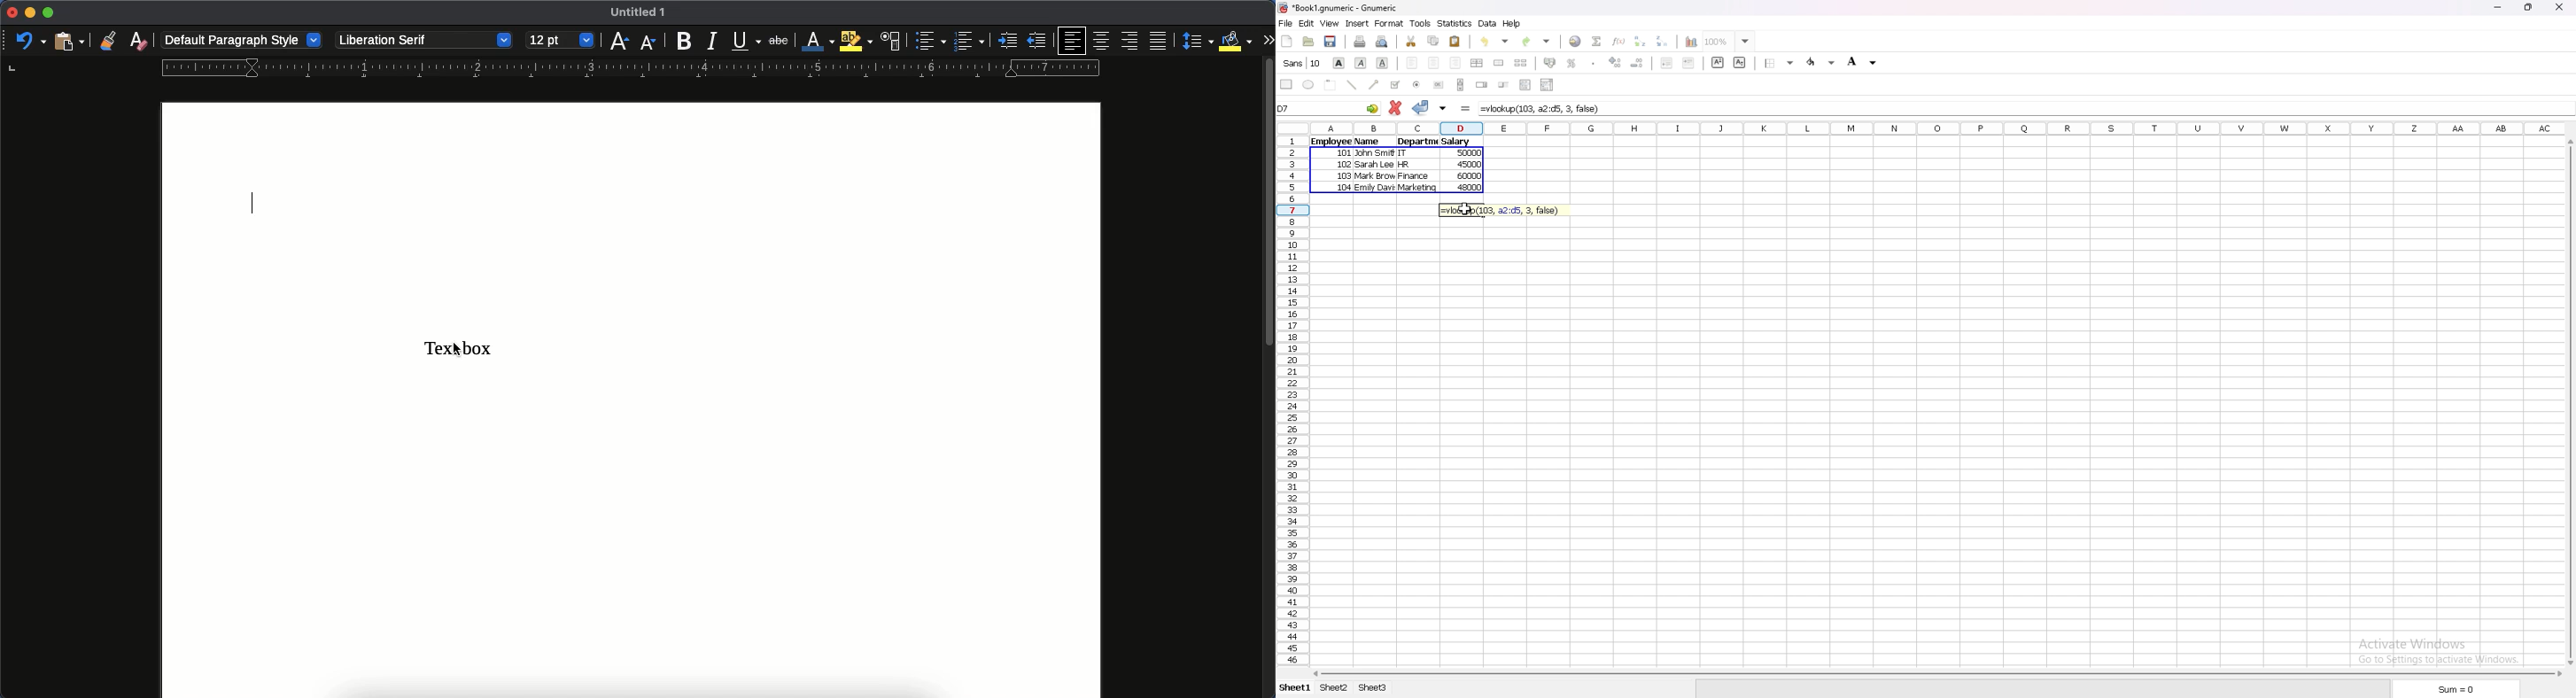  Describe the element at coordinates (1718, 62) in the screenshot. I see `superscript` at that location.